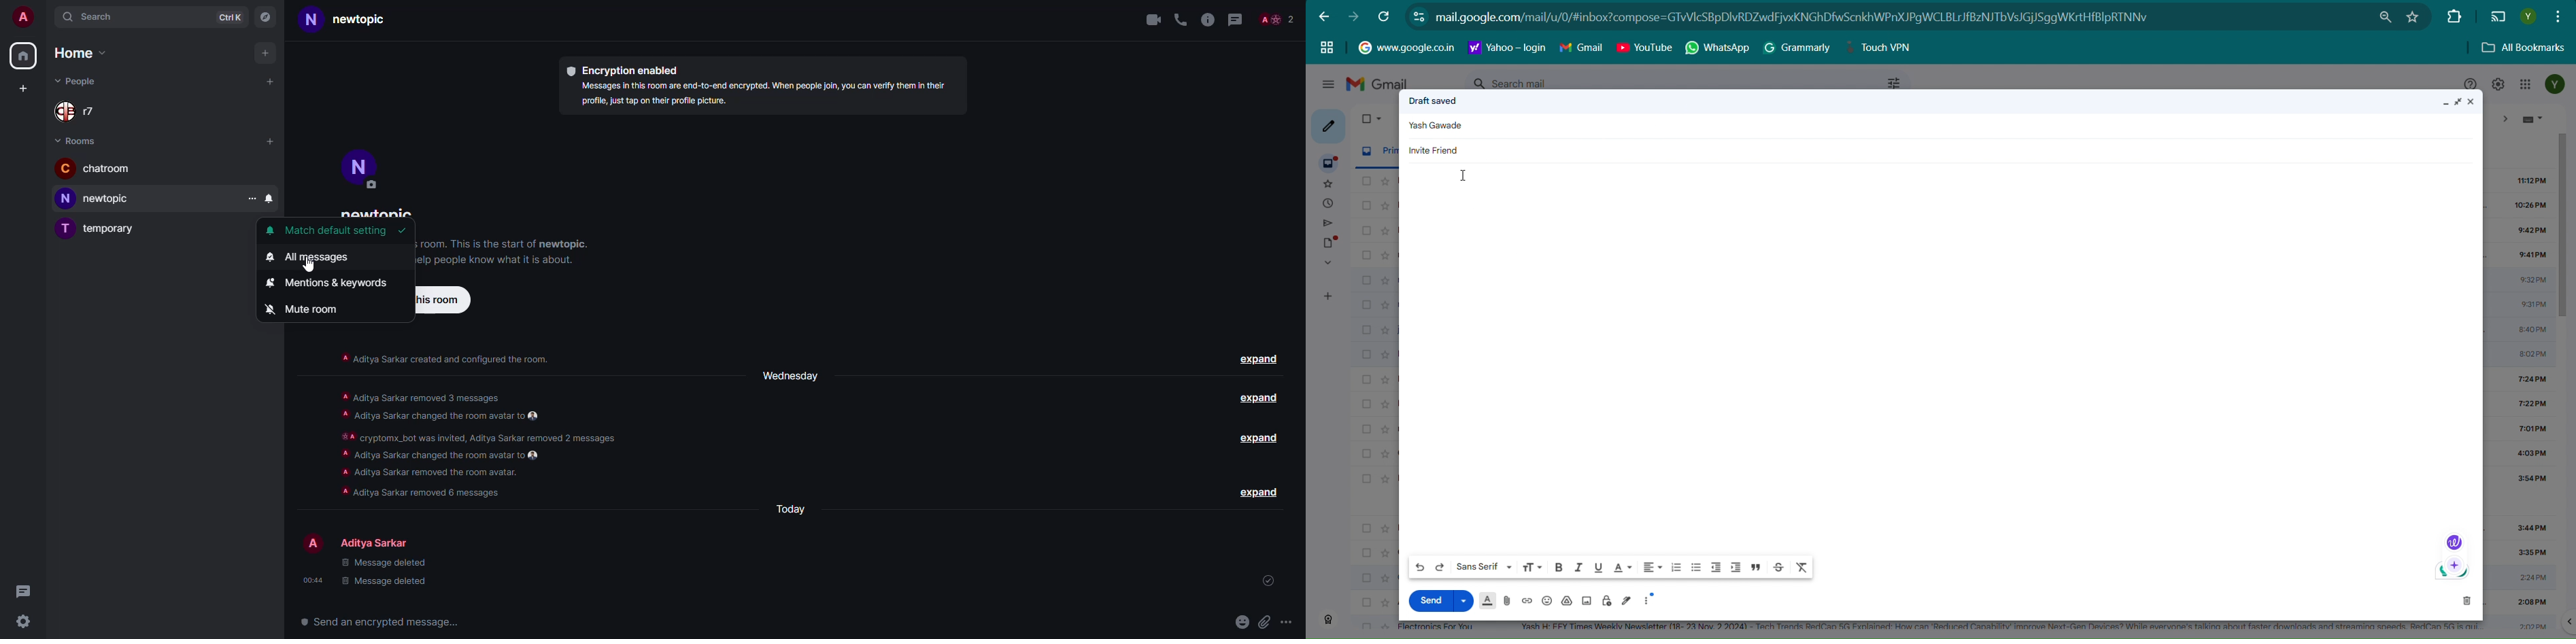 The height and width of the screenshot is (644, 2576). Describe the element at coordinates (442, 300) in the screenshot. I see `invite to this room` at that location.